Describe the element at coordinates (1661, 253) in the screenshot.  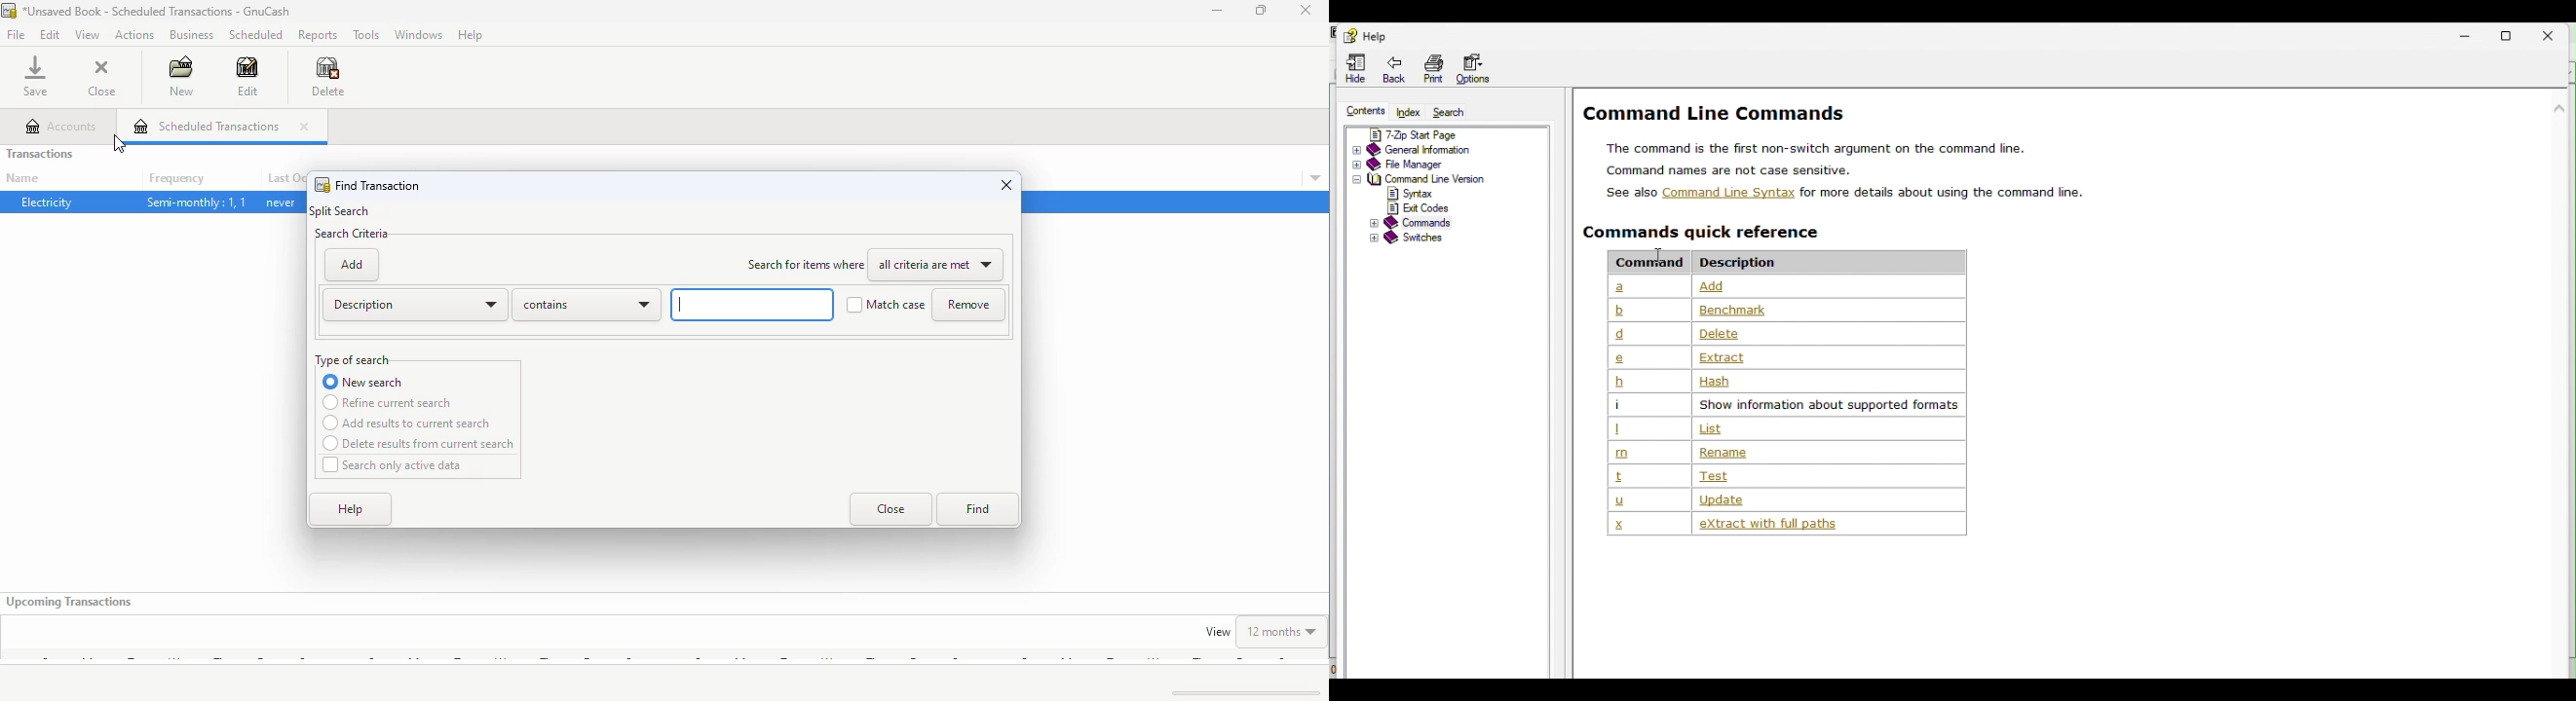
I see `Cursor` at that location.